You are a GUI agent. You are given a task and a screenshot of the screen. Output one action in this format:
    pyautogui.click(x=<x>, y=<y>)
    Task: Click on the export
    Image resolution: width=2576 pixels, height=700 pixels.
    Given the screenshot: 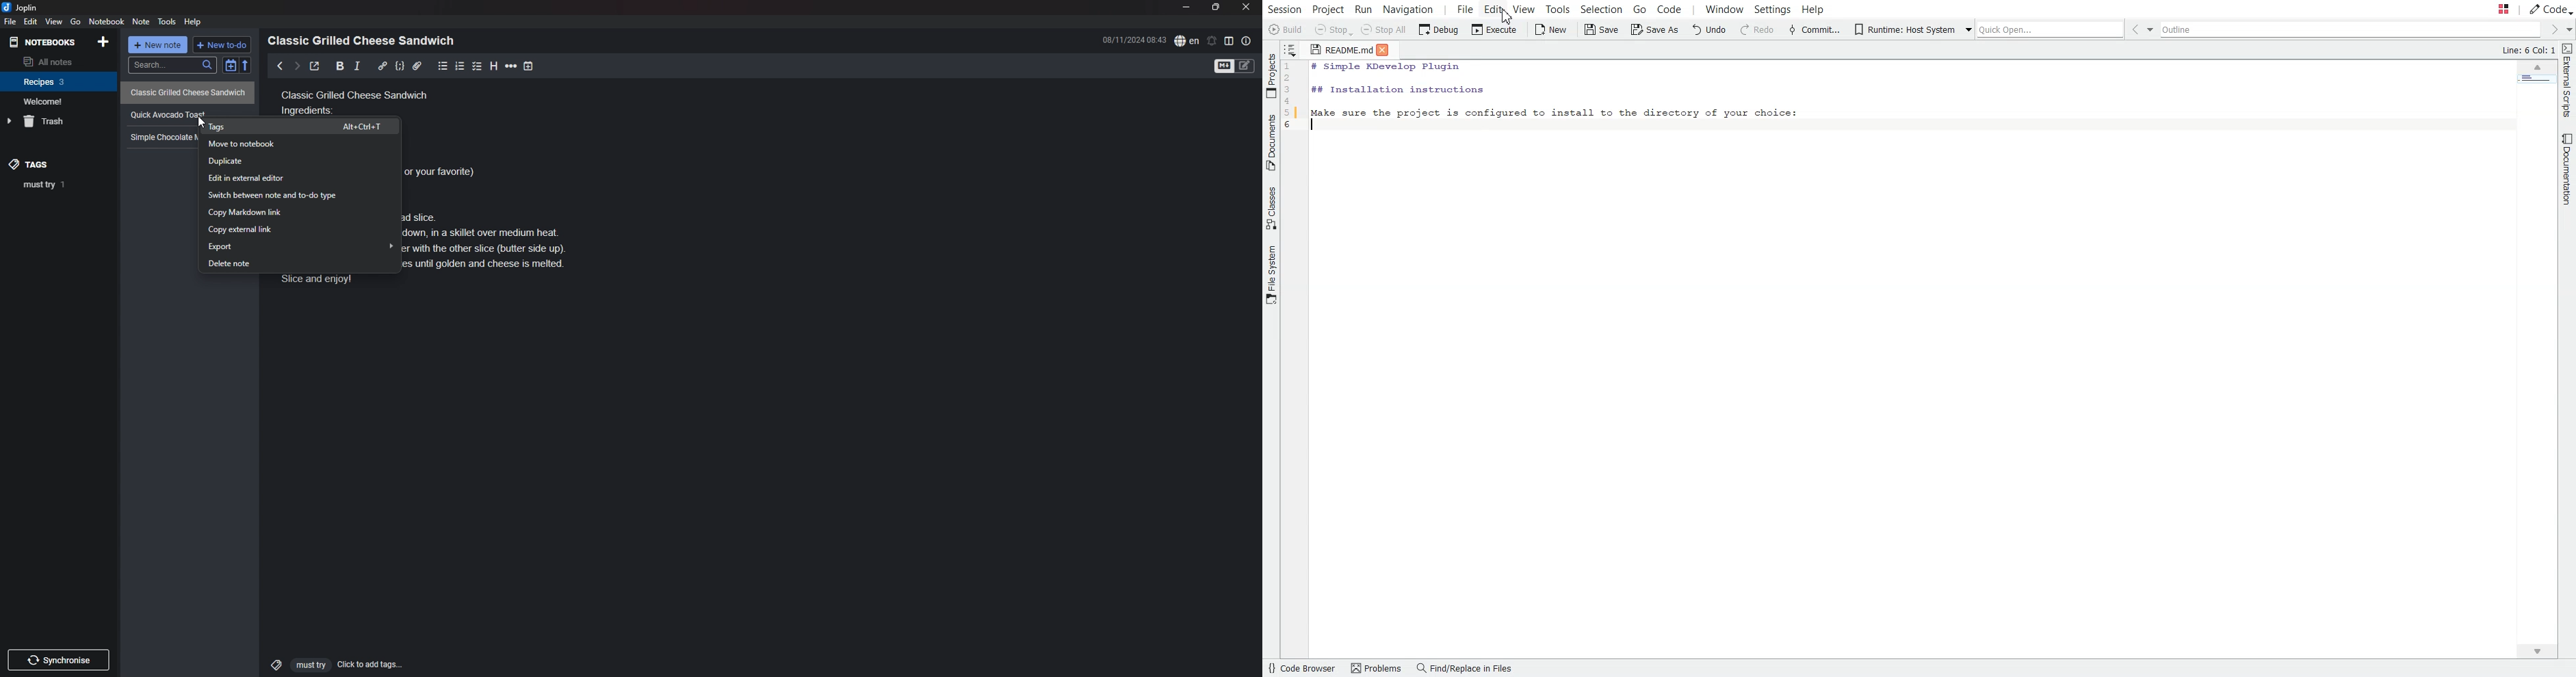 What is the action you would take?
    pyautogui.click(x=300, y=246)
    